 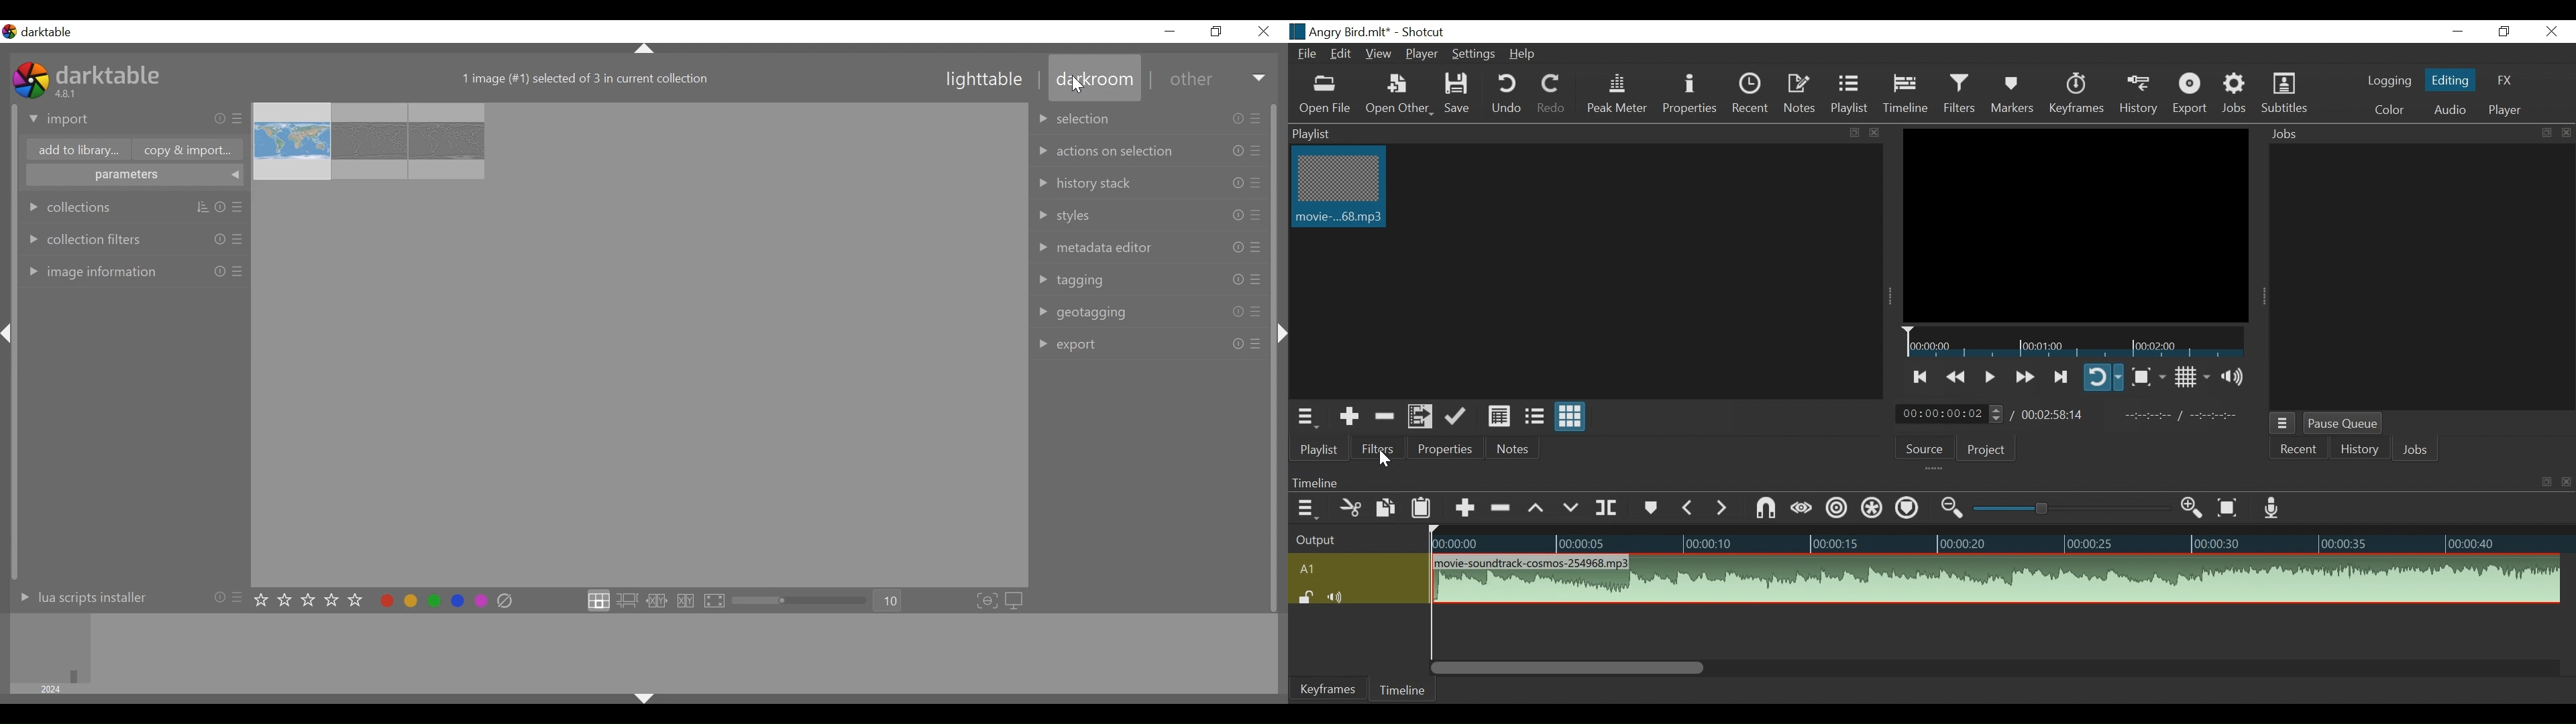 I want to click on View as Details, so click(x=1497, y=417).